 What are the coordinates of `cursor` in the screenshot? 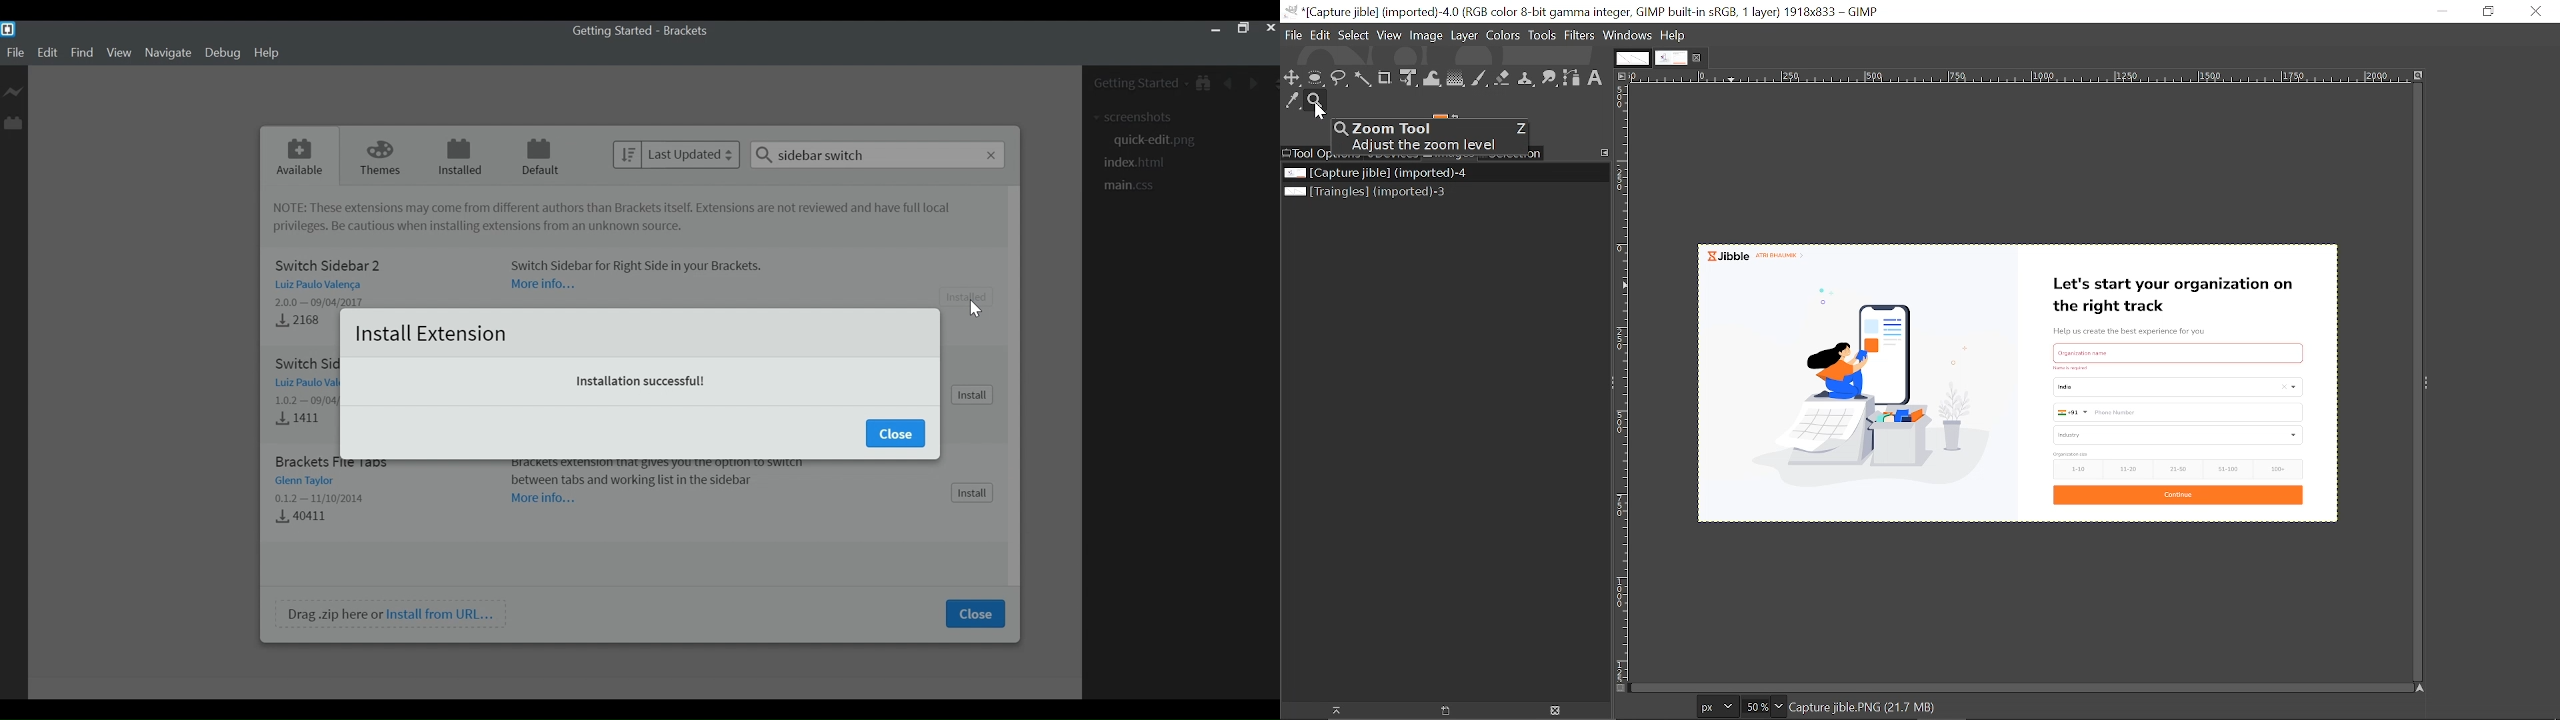 It's located at (977, 309).